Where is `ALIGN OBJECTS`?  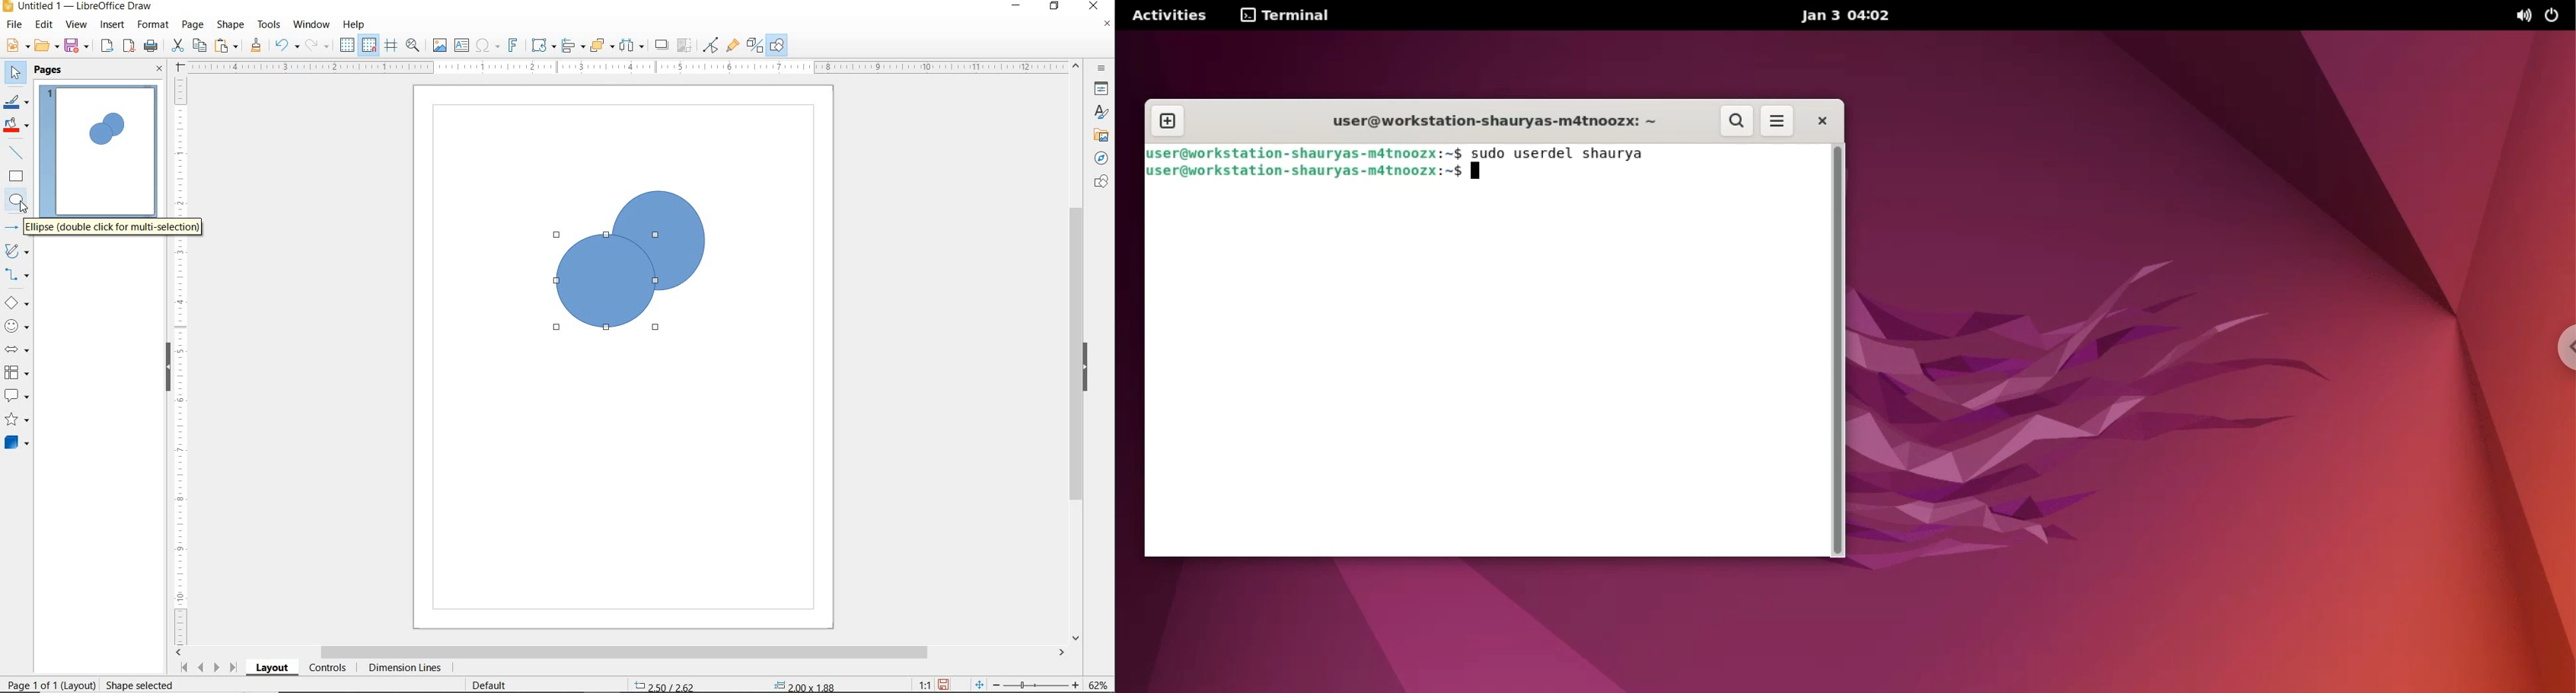
ALIGN OBJECTS is located at coordinates (572, 47).